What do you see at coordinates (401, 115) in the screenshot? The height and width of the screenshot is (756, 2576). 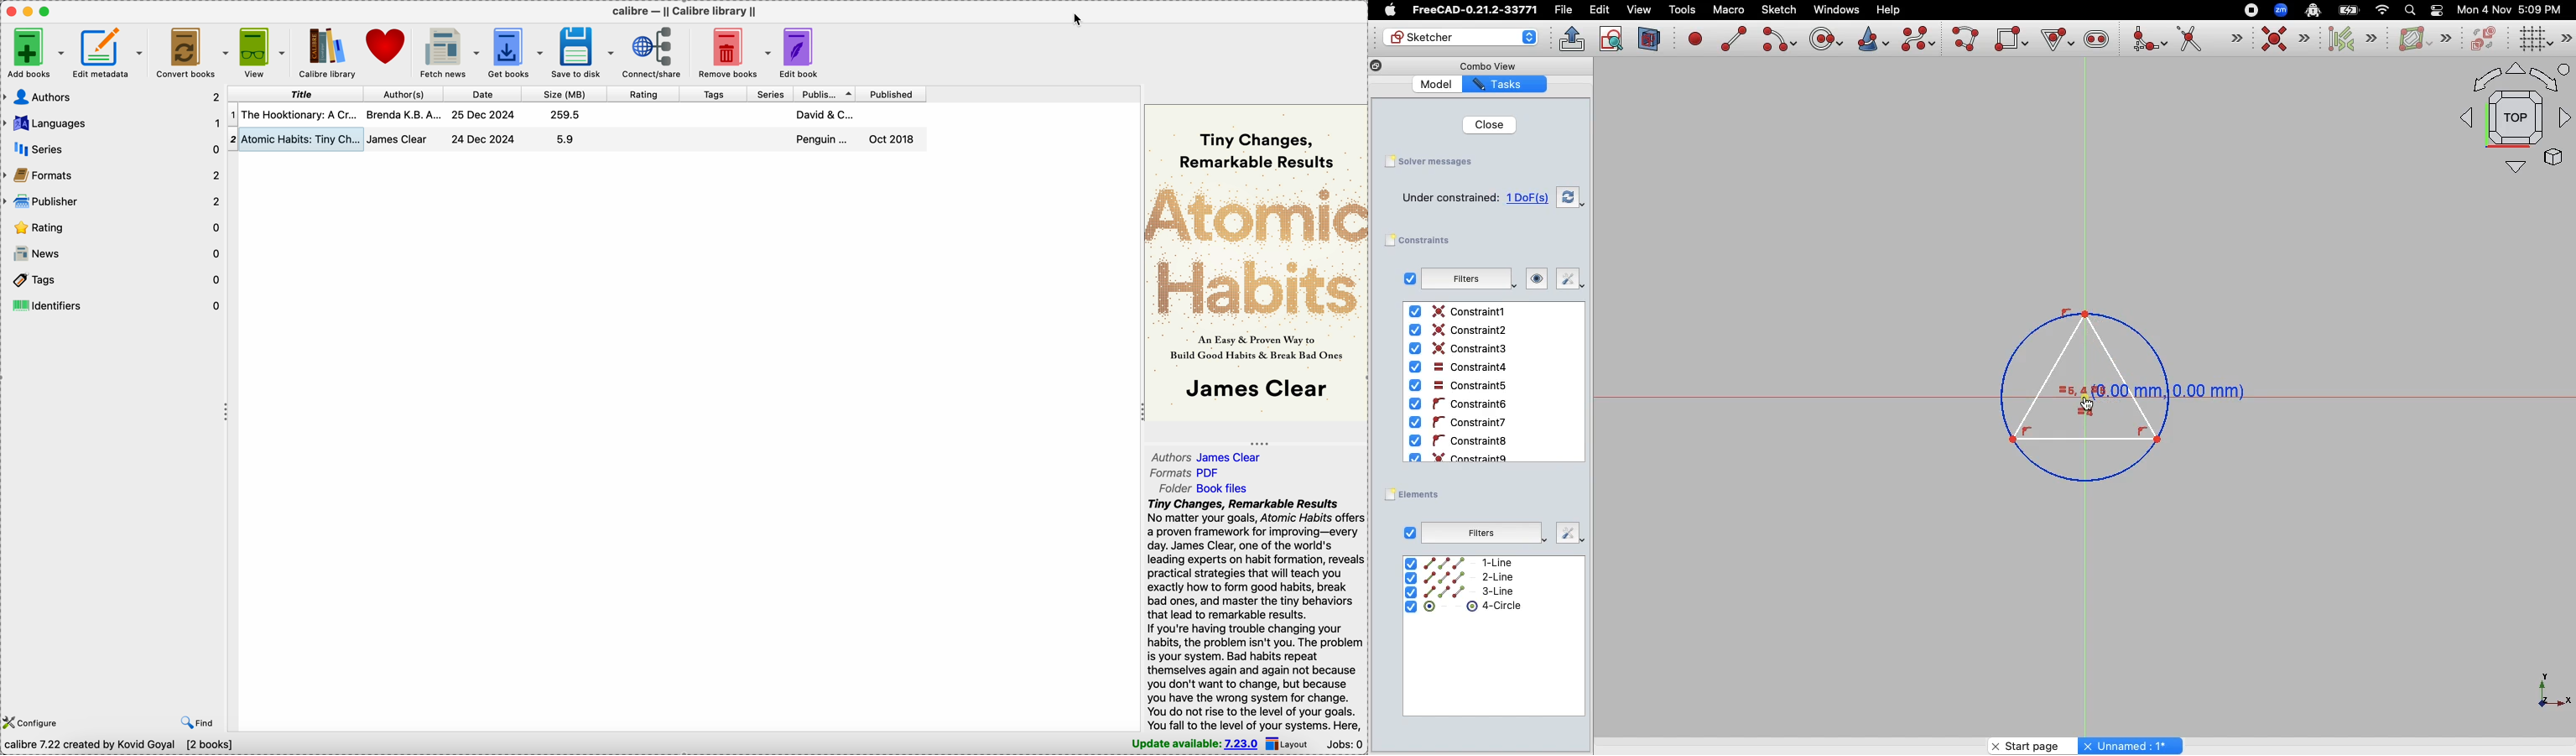 I see `brenda K.B.A...` at bounding box center [401, 115].